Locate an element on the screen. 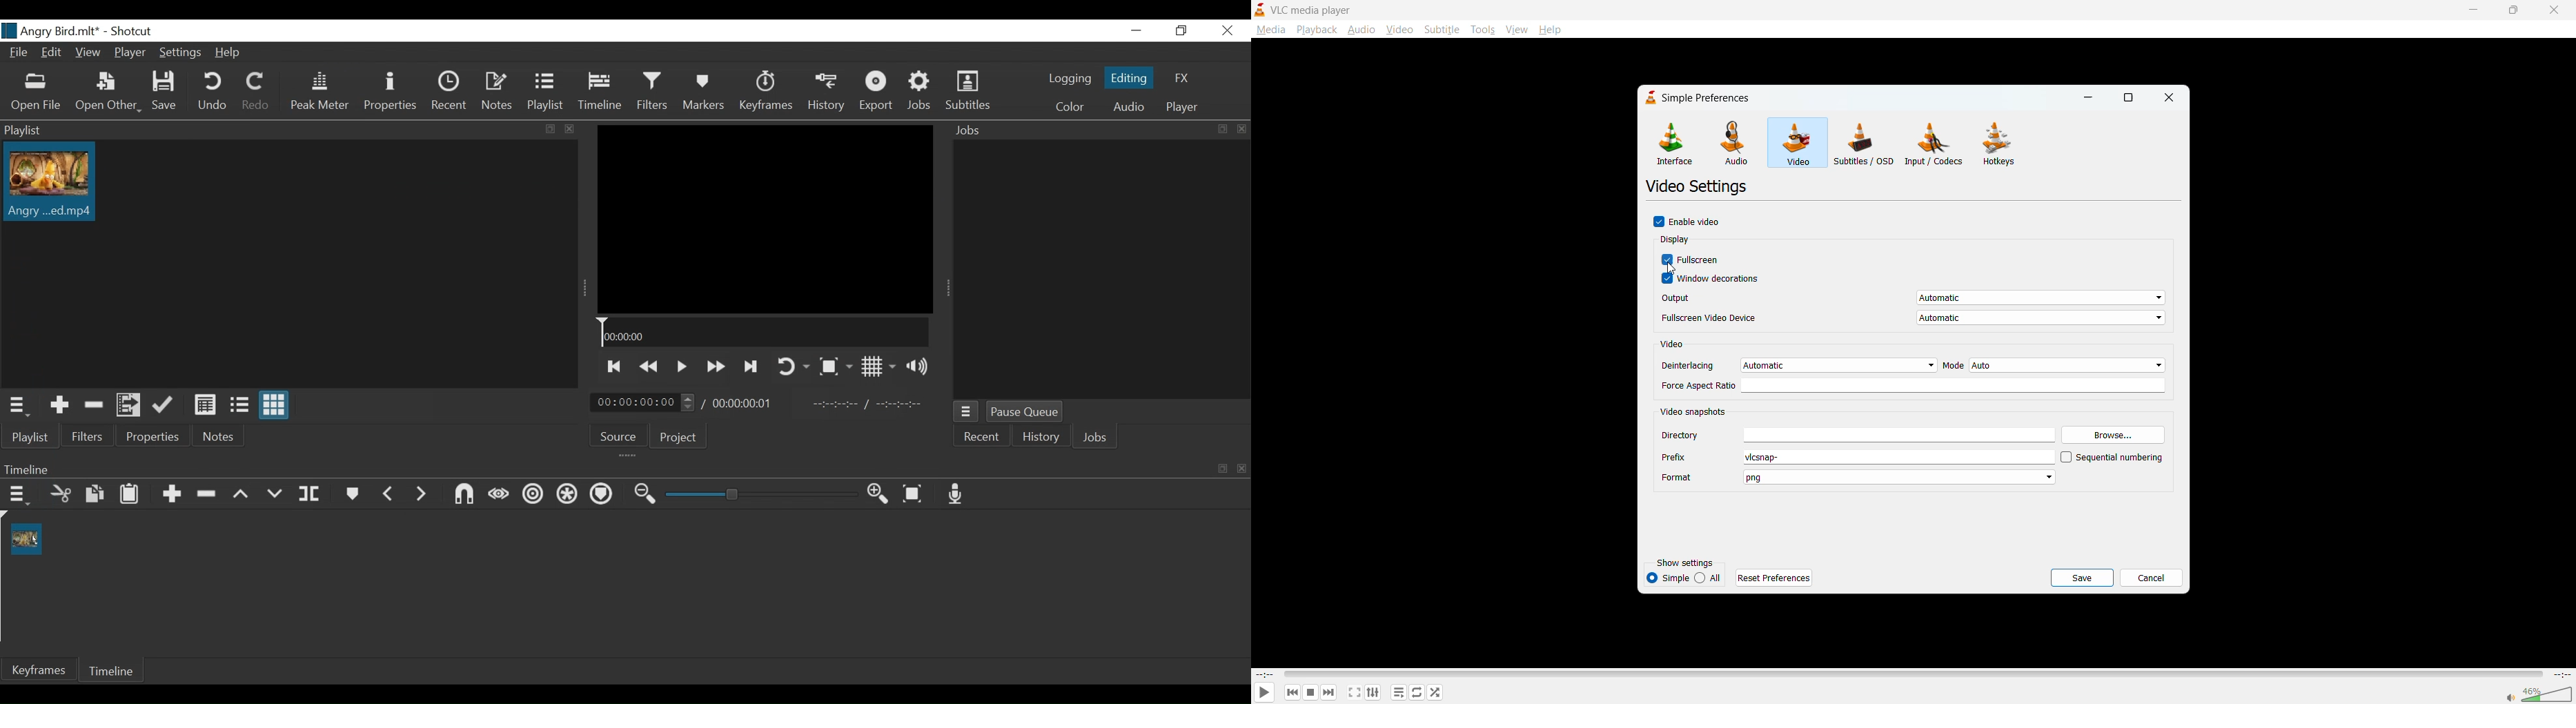 Image resolution: width=2576 pixels, height=728 pixels. random is located at coordinates (1433, 691).